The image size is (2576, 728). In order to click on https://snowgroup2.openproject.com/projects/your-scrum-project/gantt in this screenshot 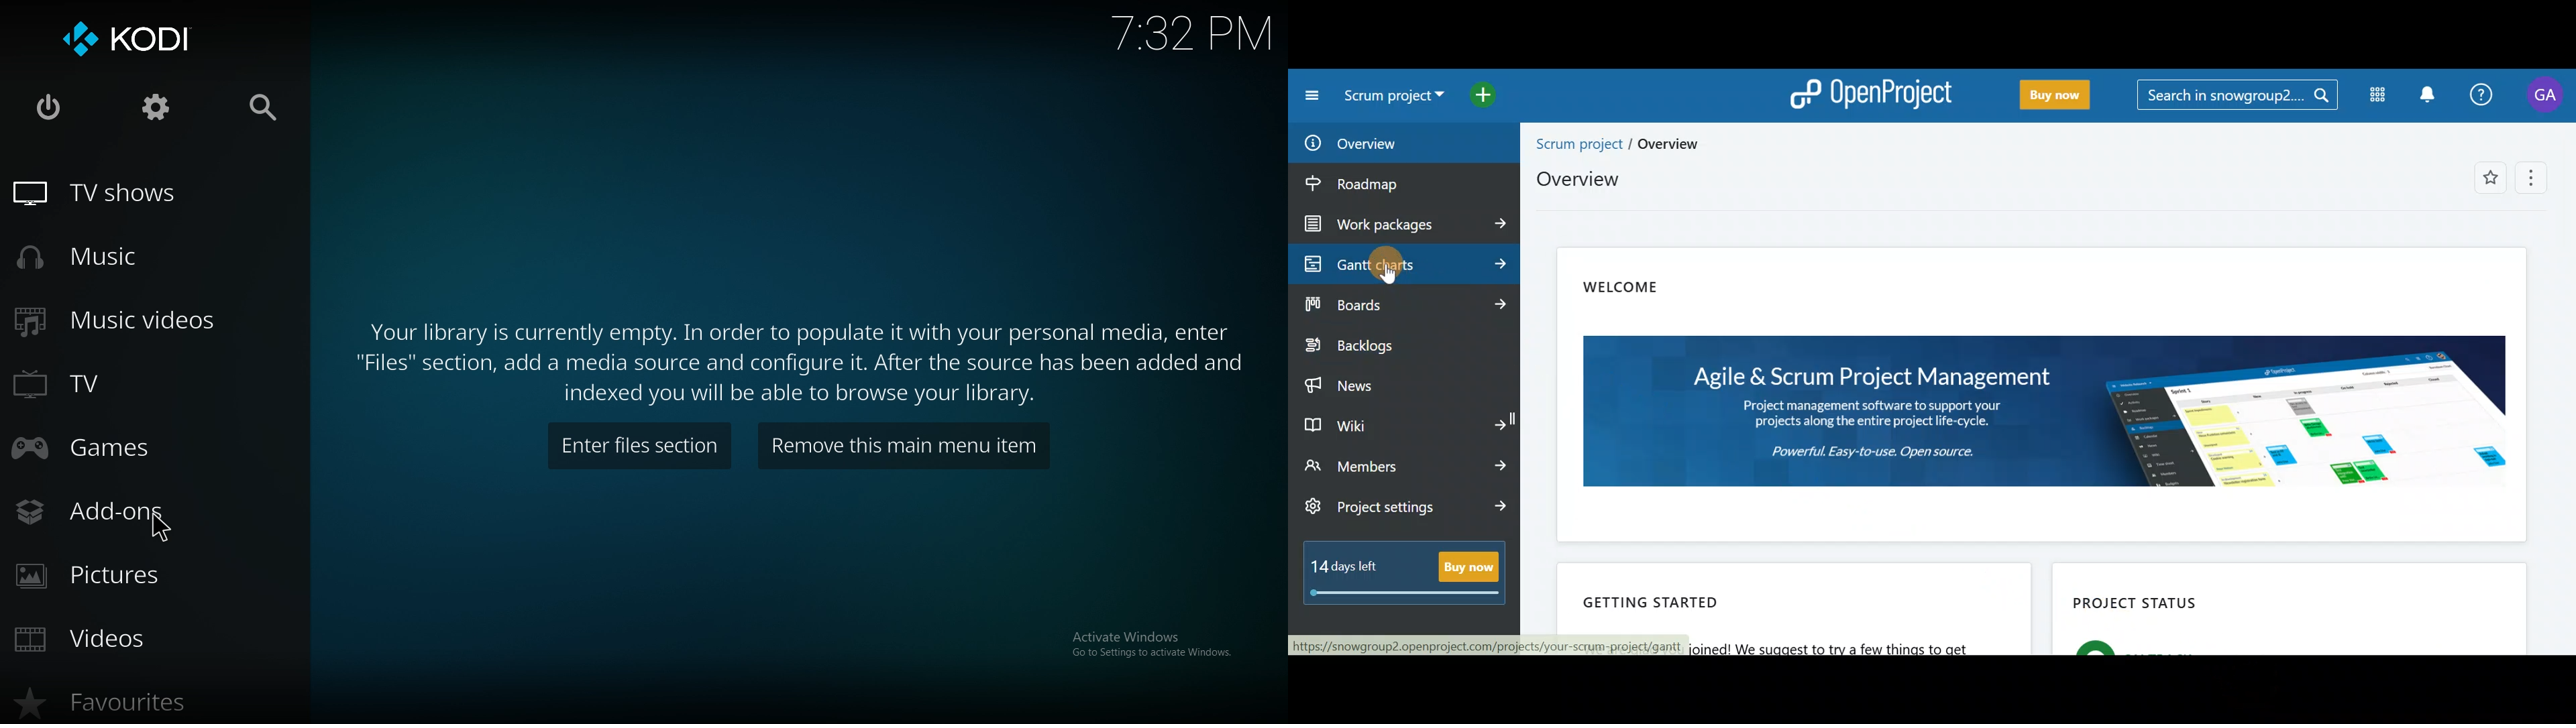, I will do `click(1491, 645)`.